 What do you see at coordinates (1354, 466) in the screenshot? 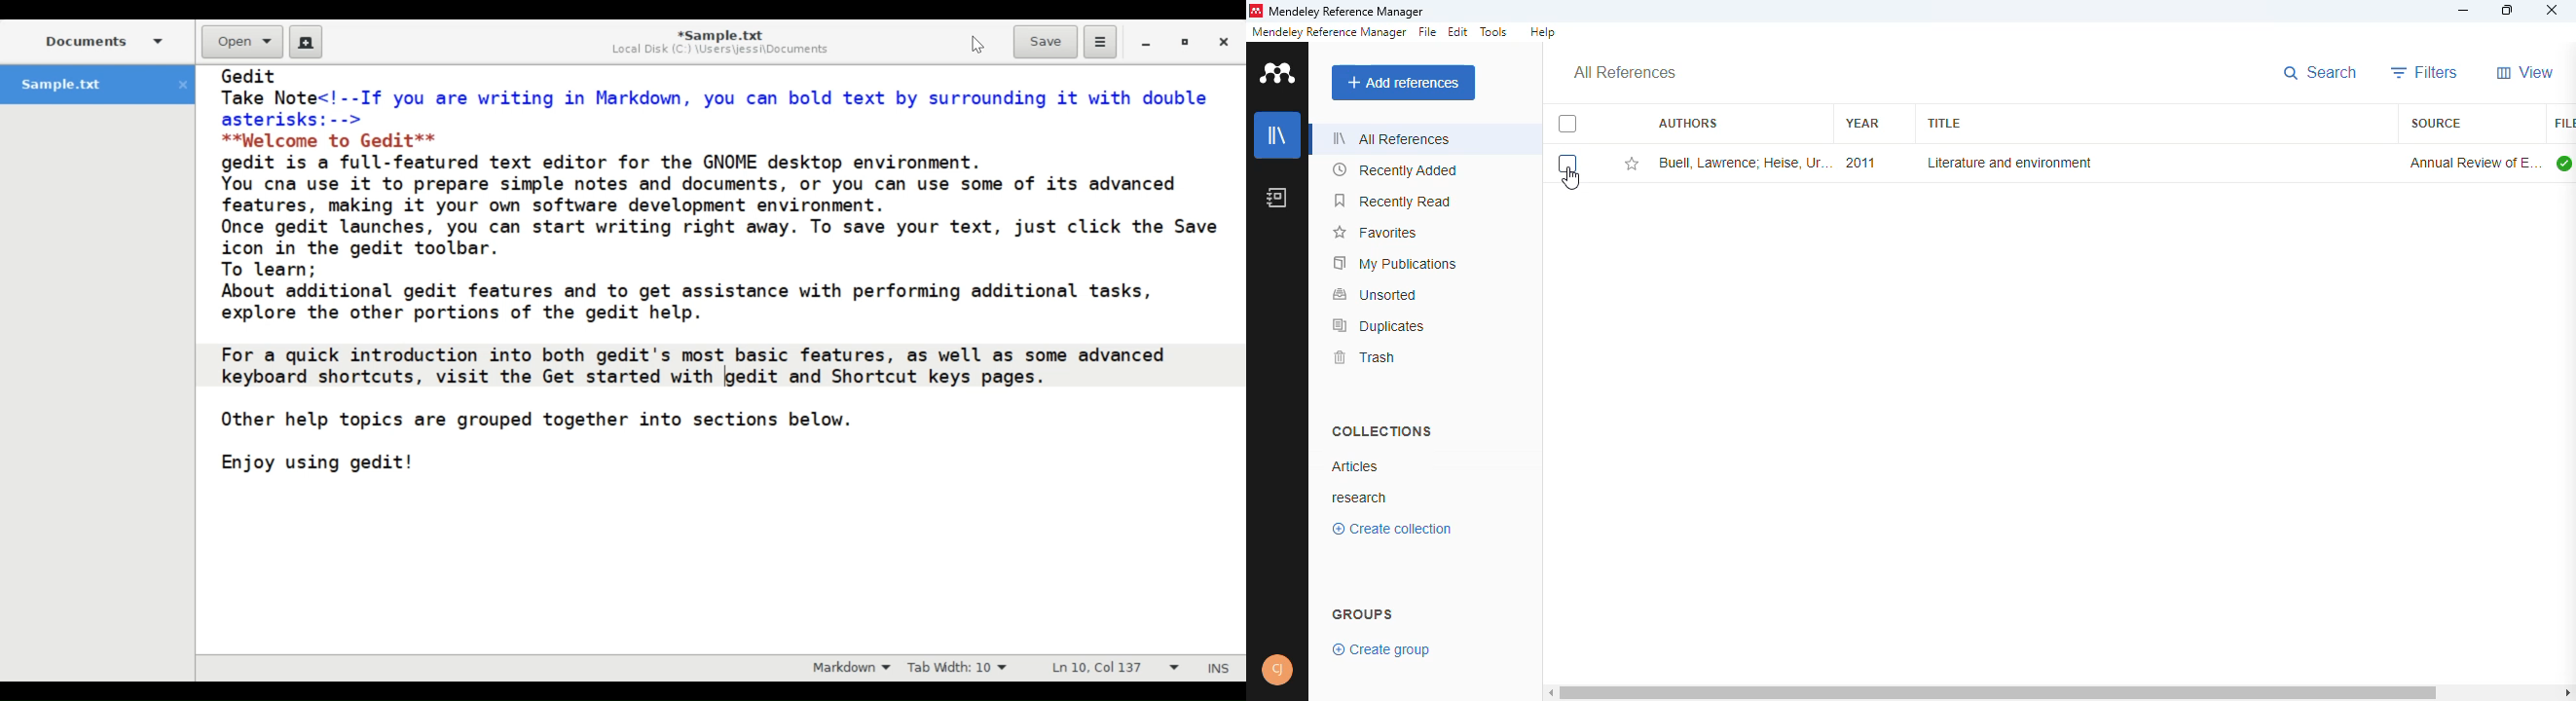
I see `articles collection created` at bounding box center [1354, 466].